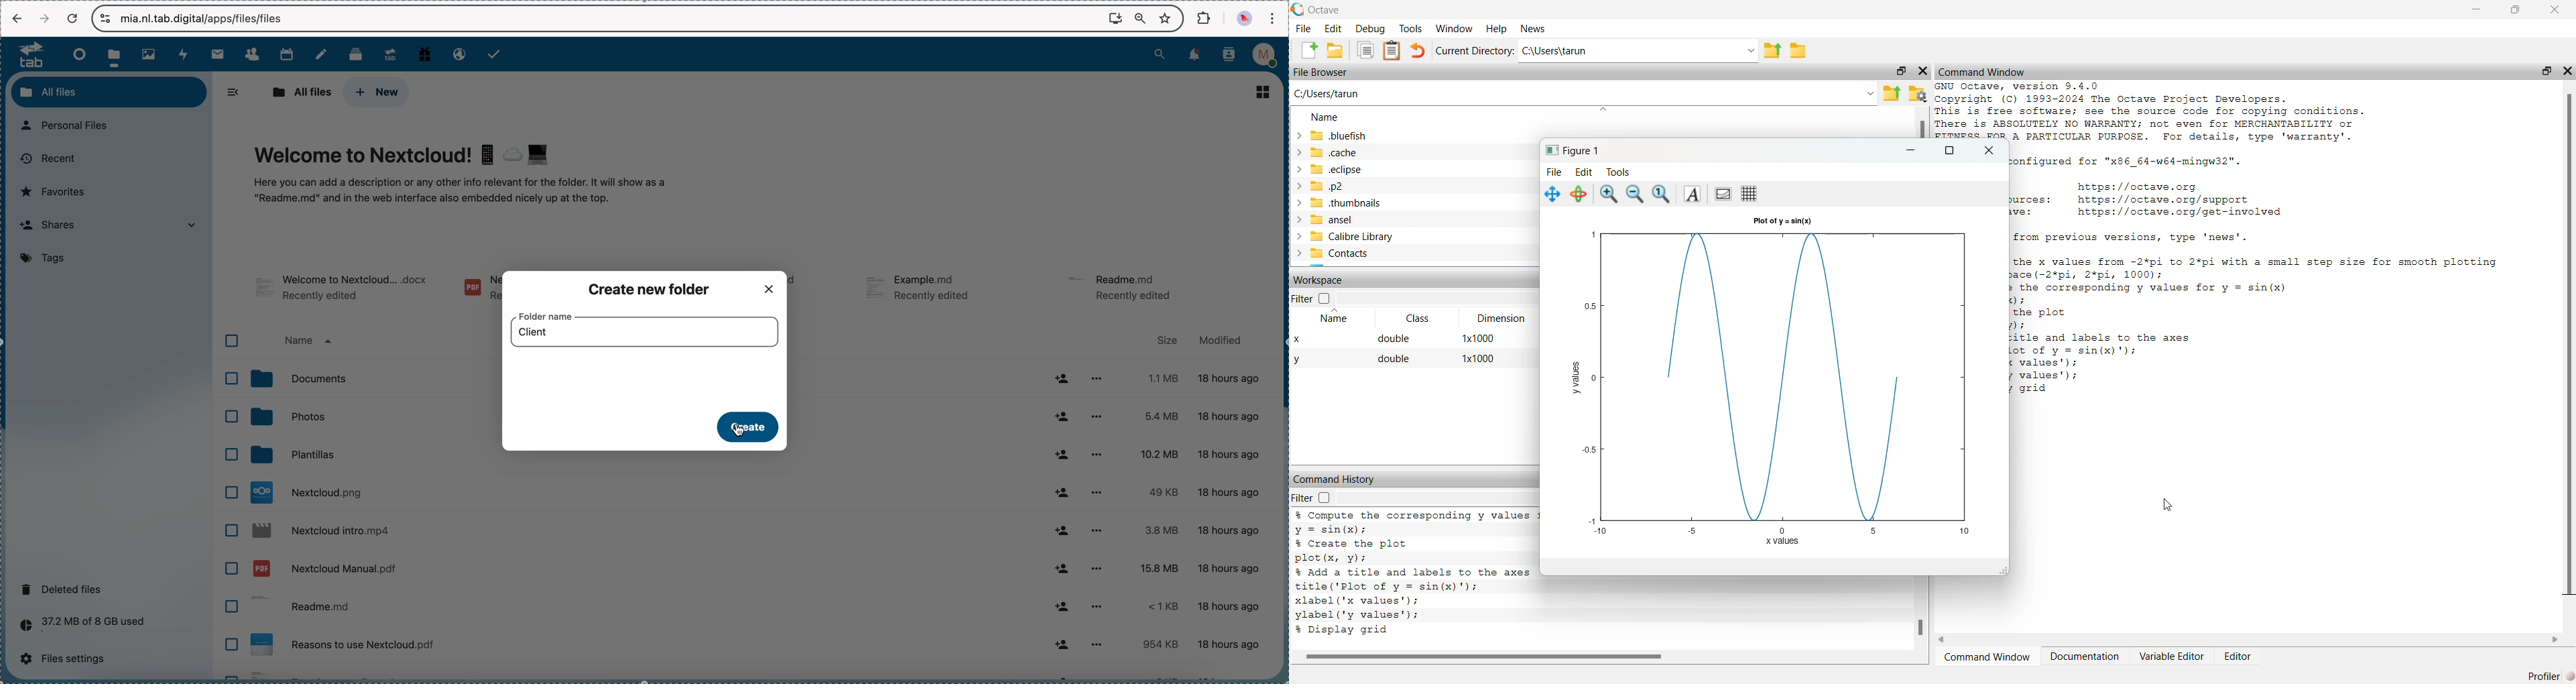  What do you see at coordinates (309, 342) in the screenshot?
I see `name` at bounding box center [309, 342].